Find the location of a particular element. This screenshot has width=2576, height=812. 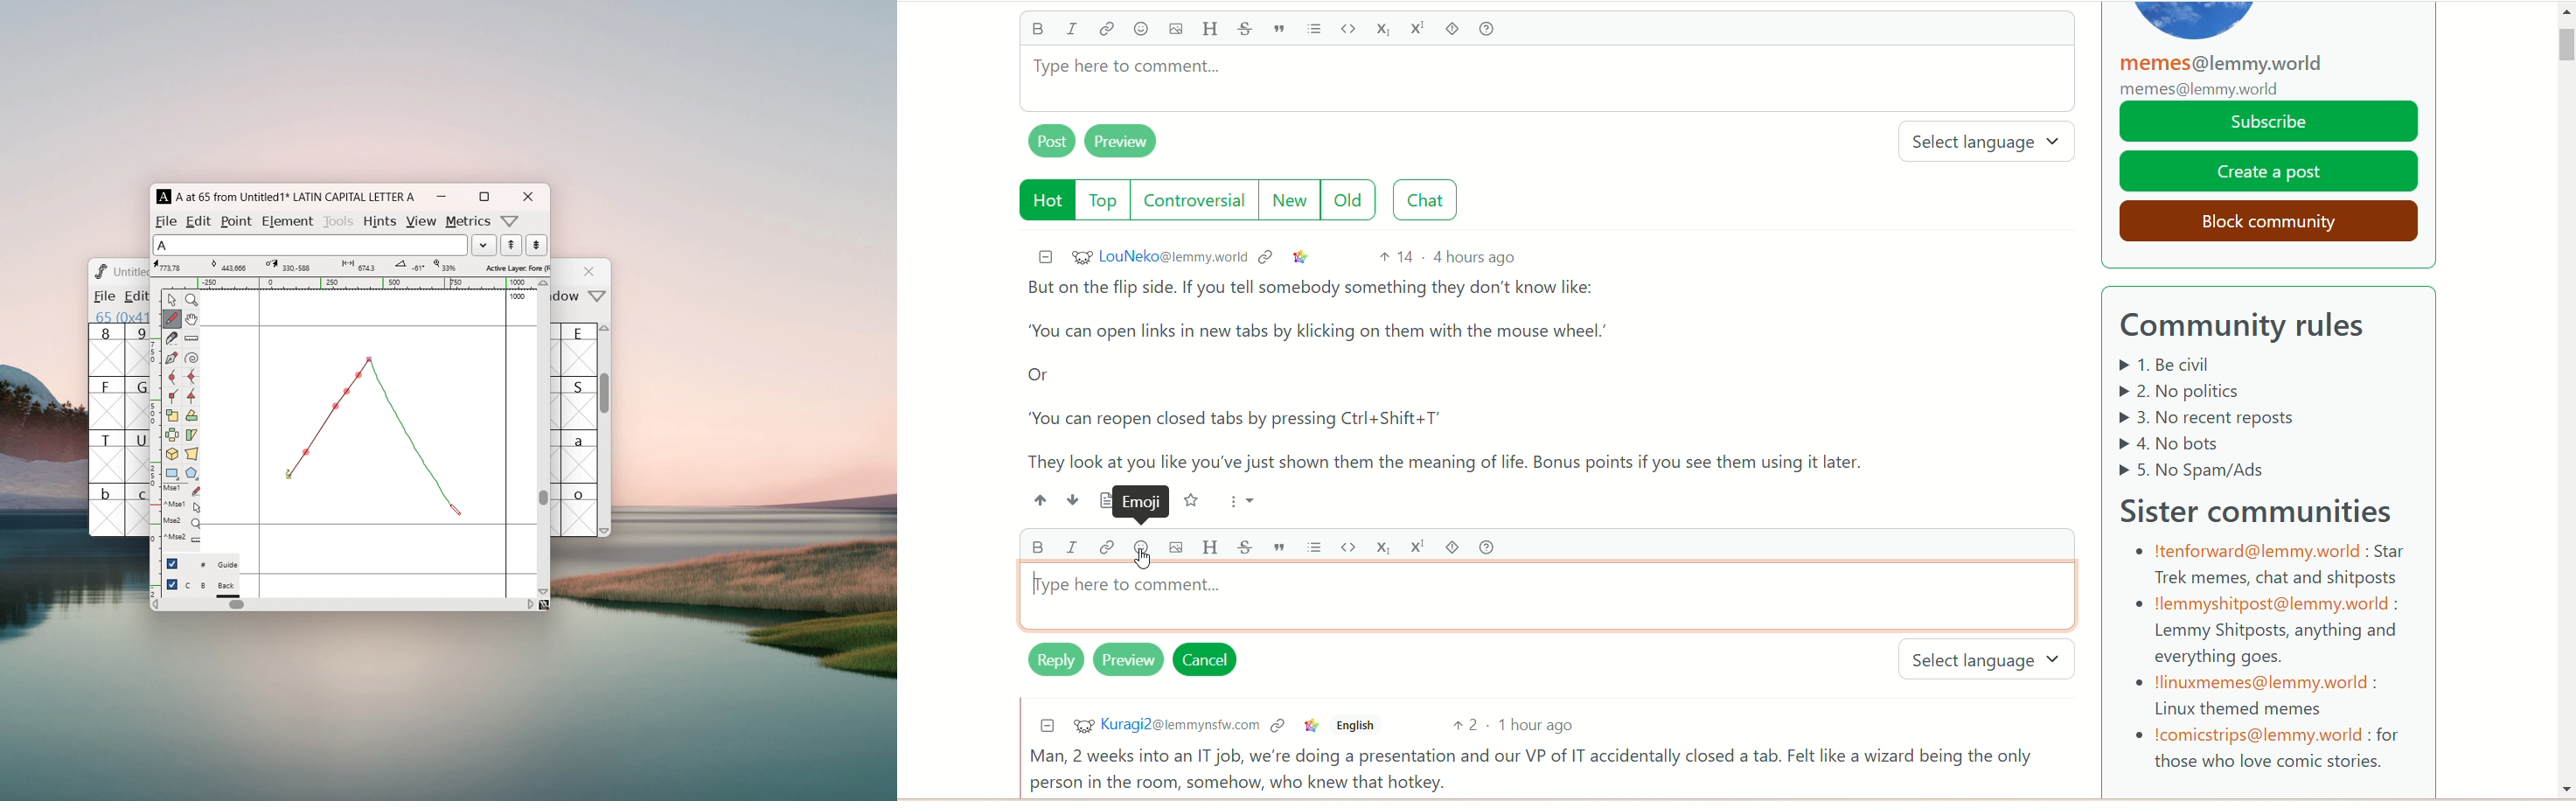

skew selection is located at coordinates (191, 436).